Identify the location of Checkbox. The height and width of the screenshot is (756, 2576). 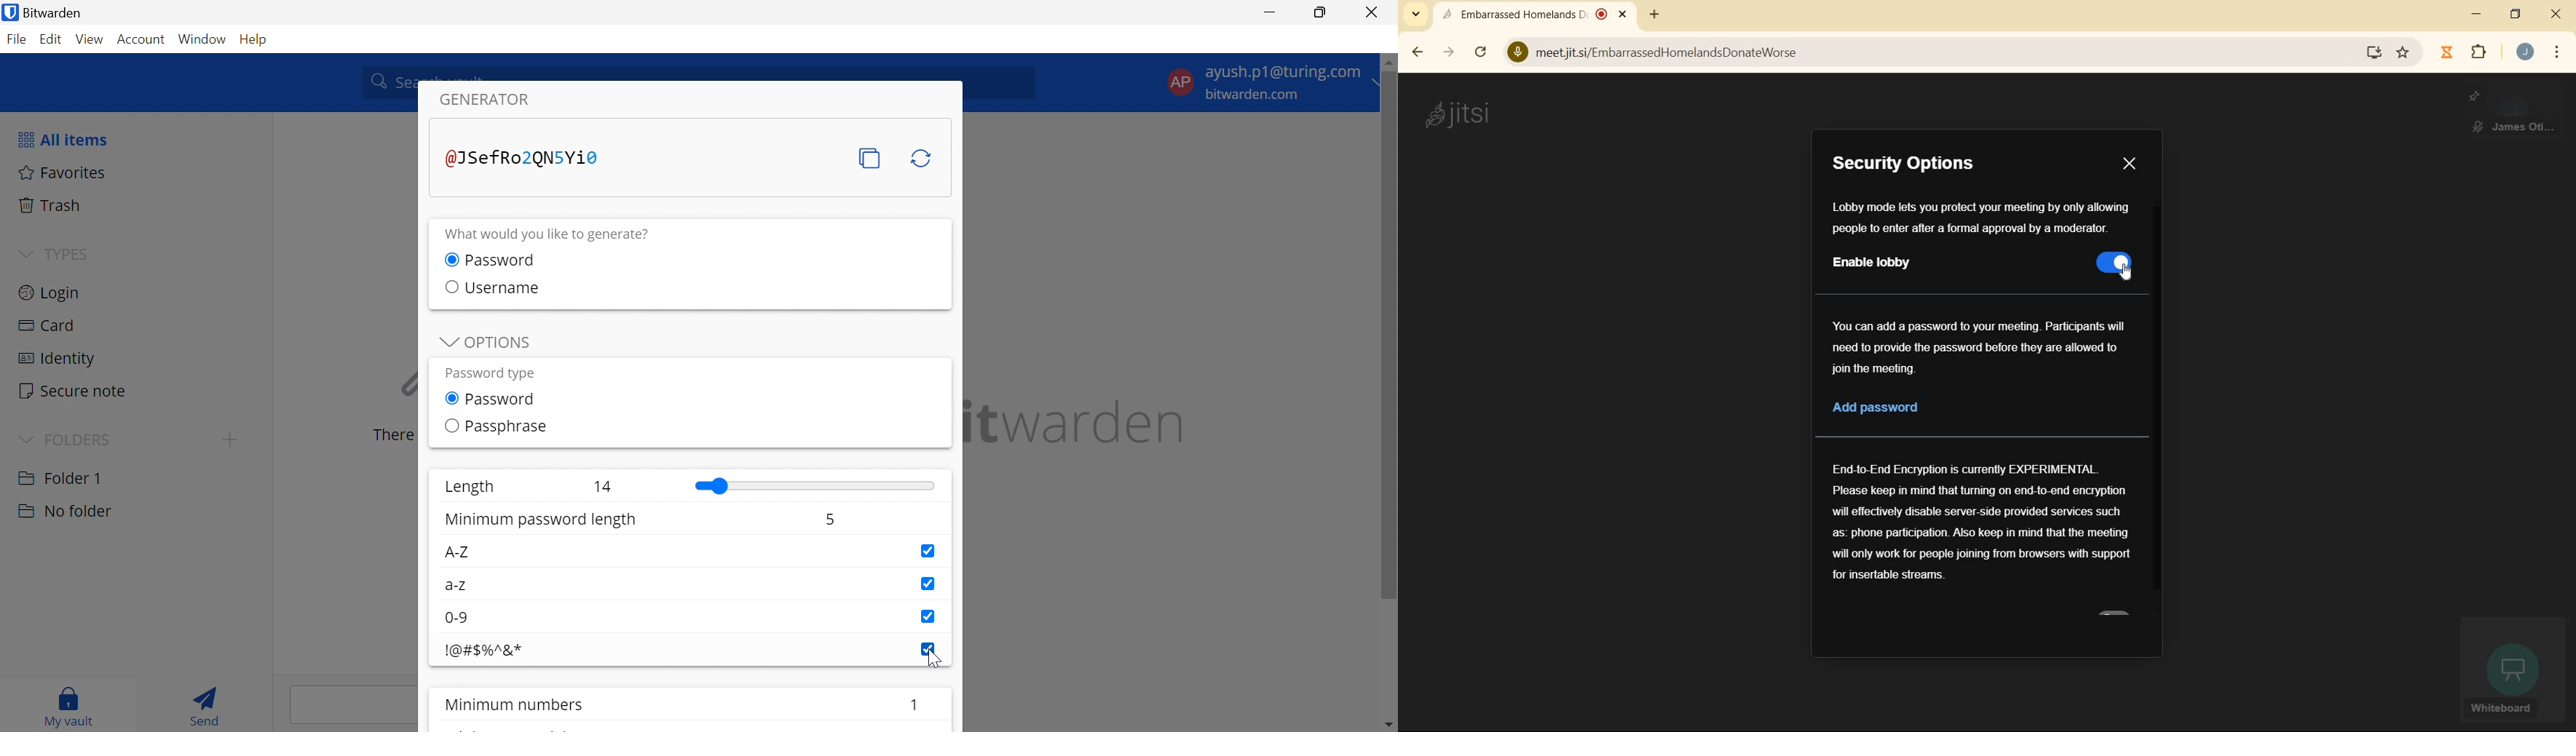
(928, 616).